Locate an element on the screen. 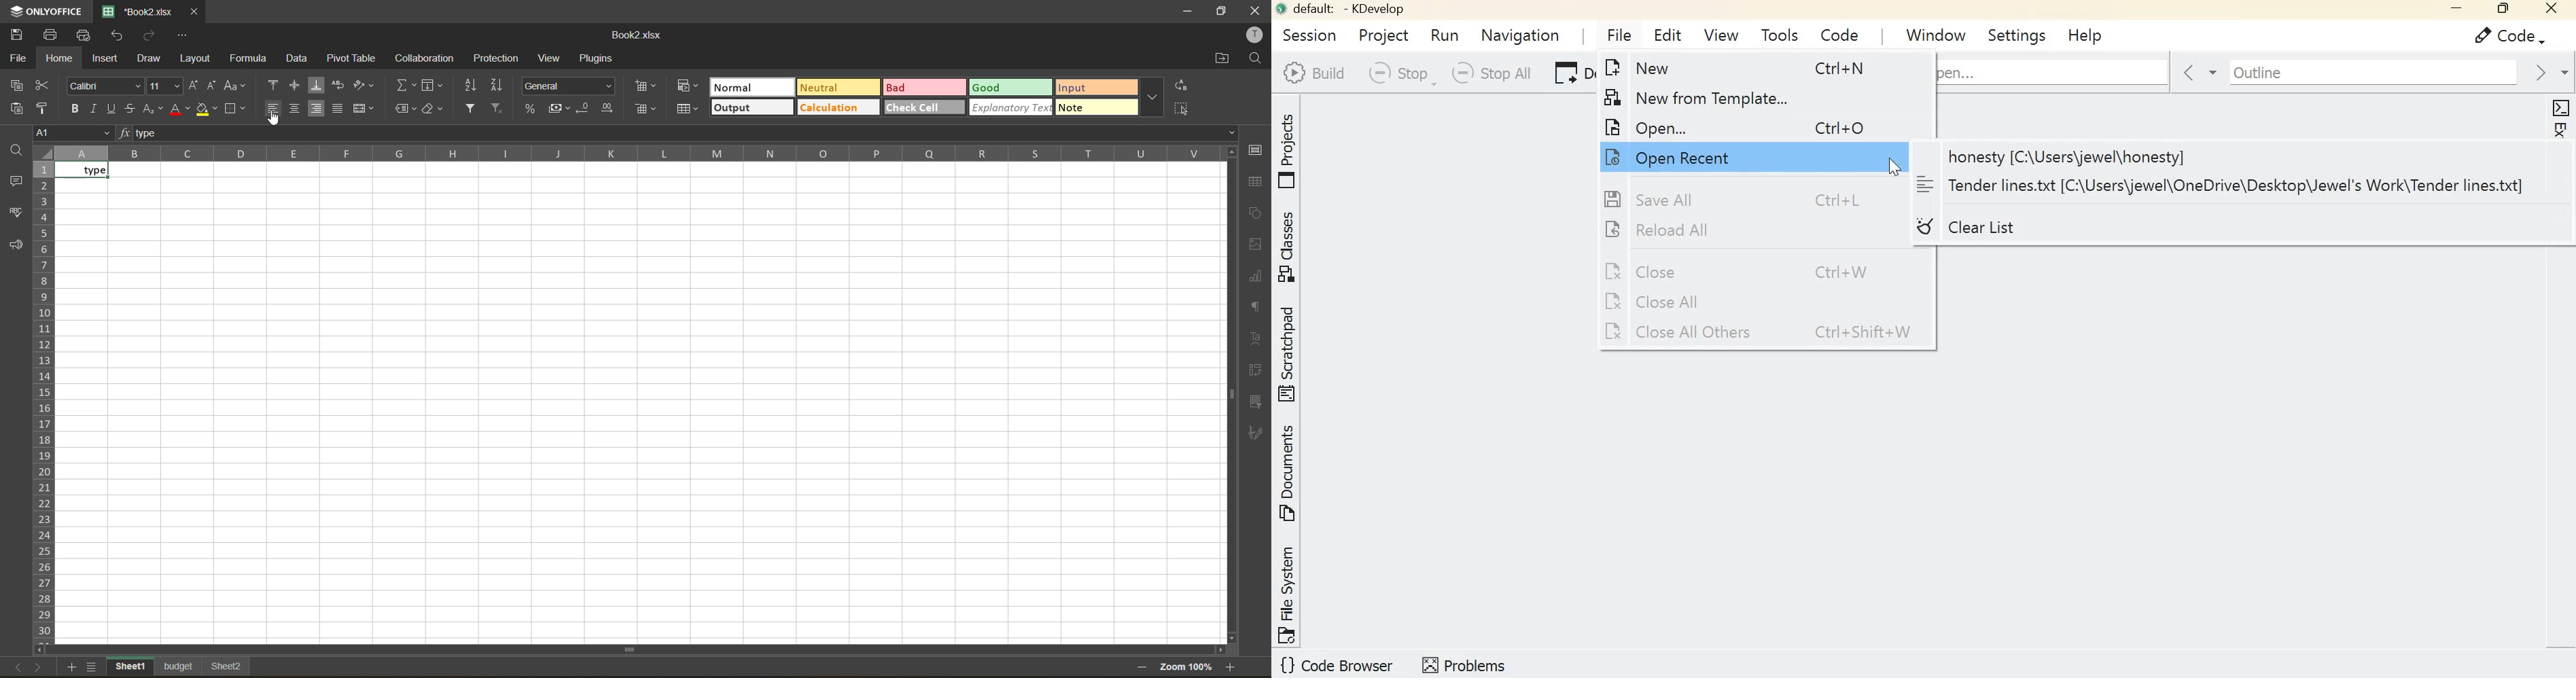 The height and width of the screenshot is (700, 2576). signature is located at coordinates (1259, 436).